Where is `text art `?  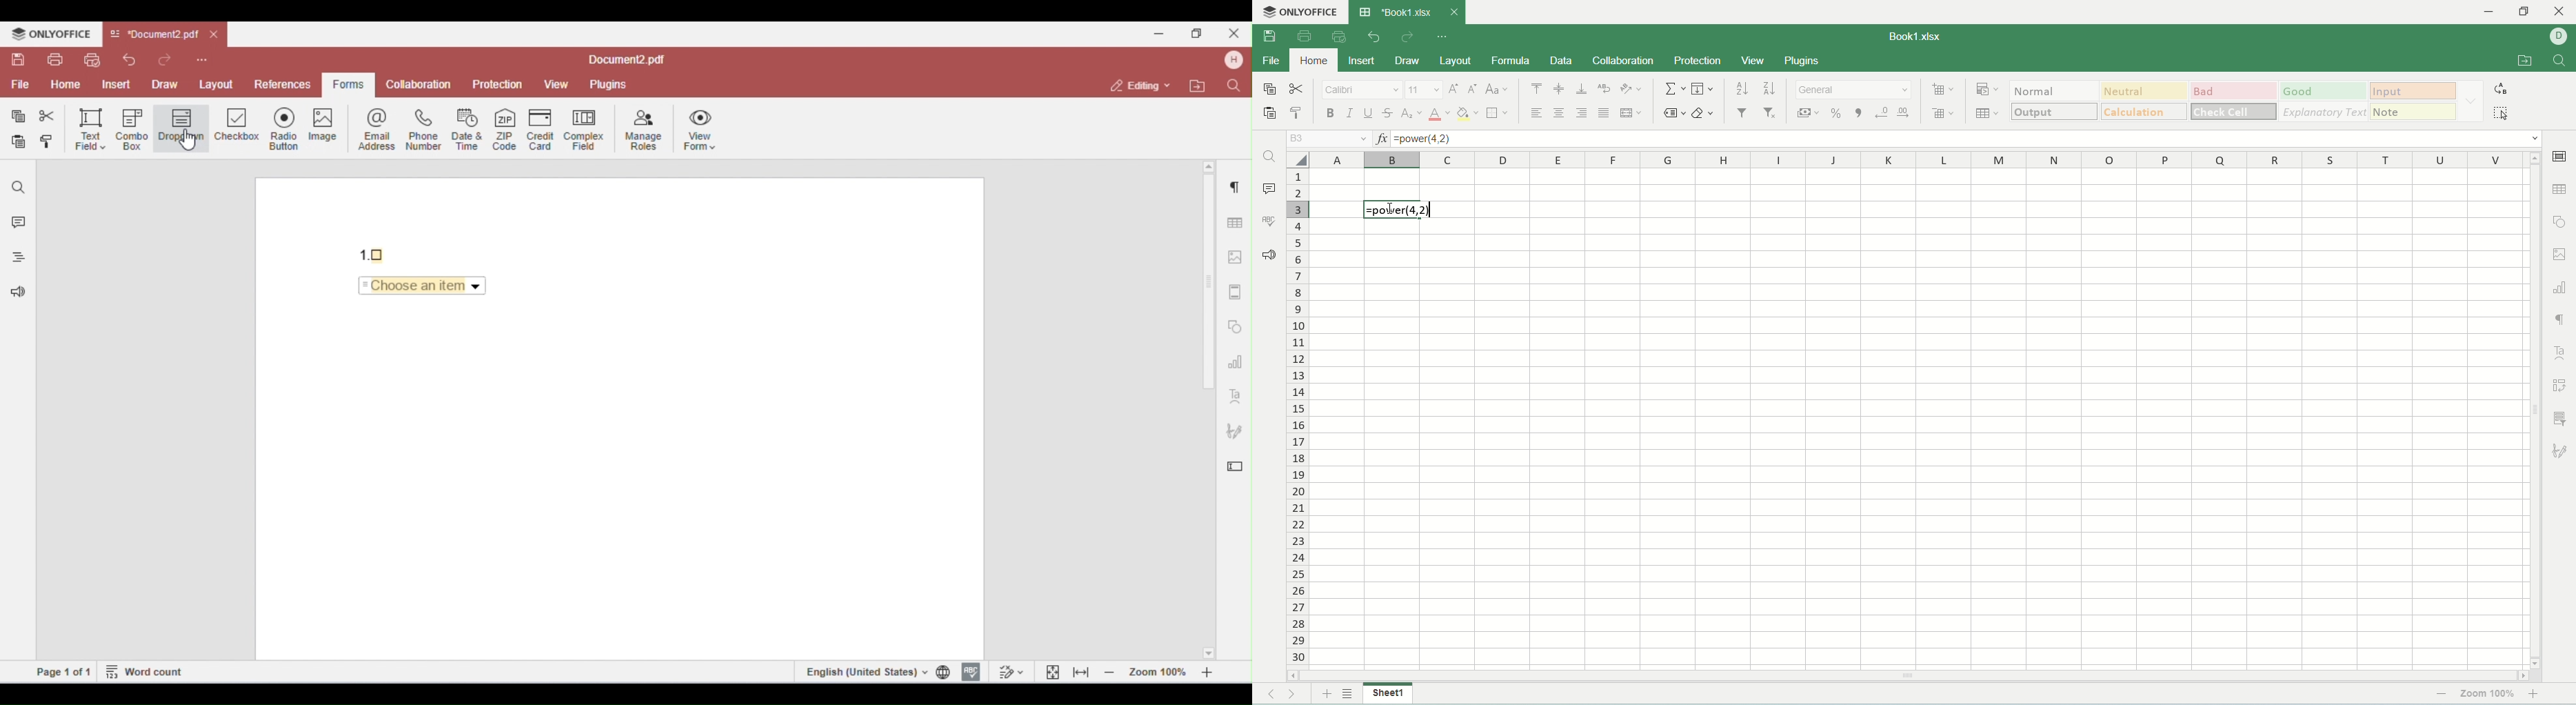
text art  is located at coordinates (2557, 352).